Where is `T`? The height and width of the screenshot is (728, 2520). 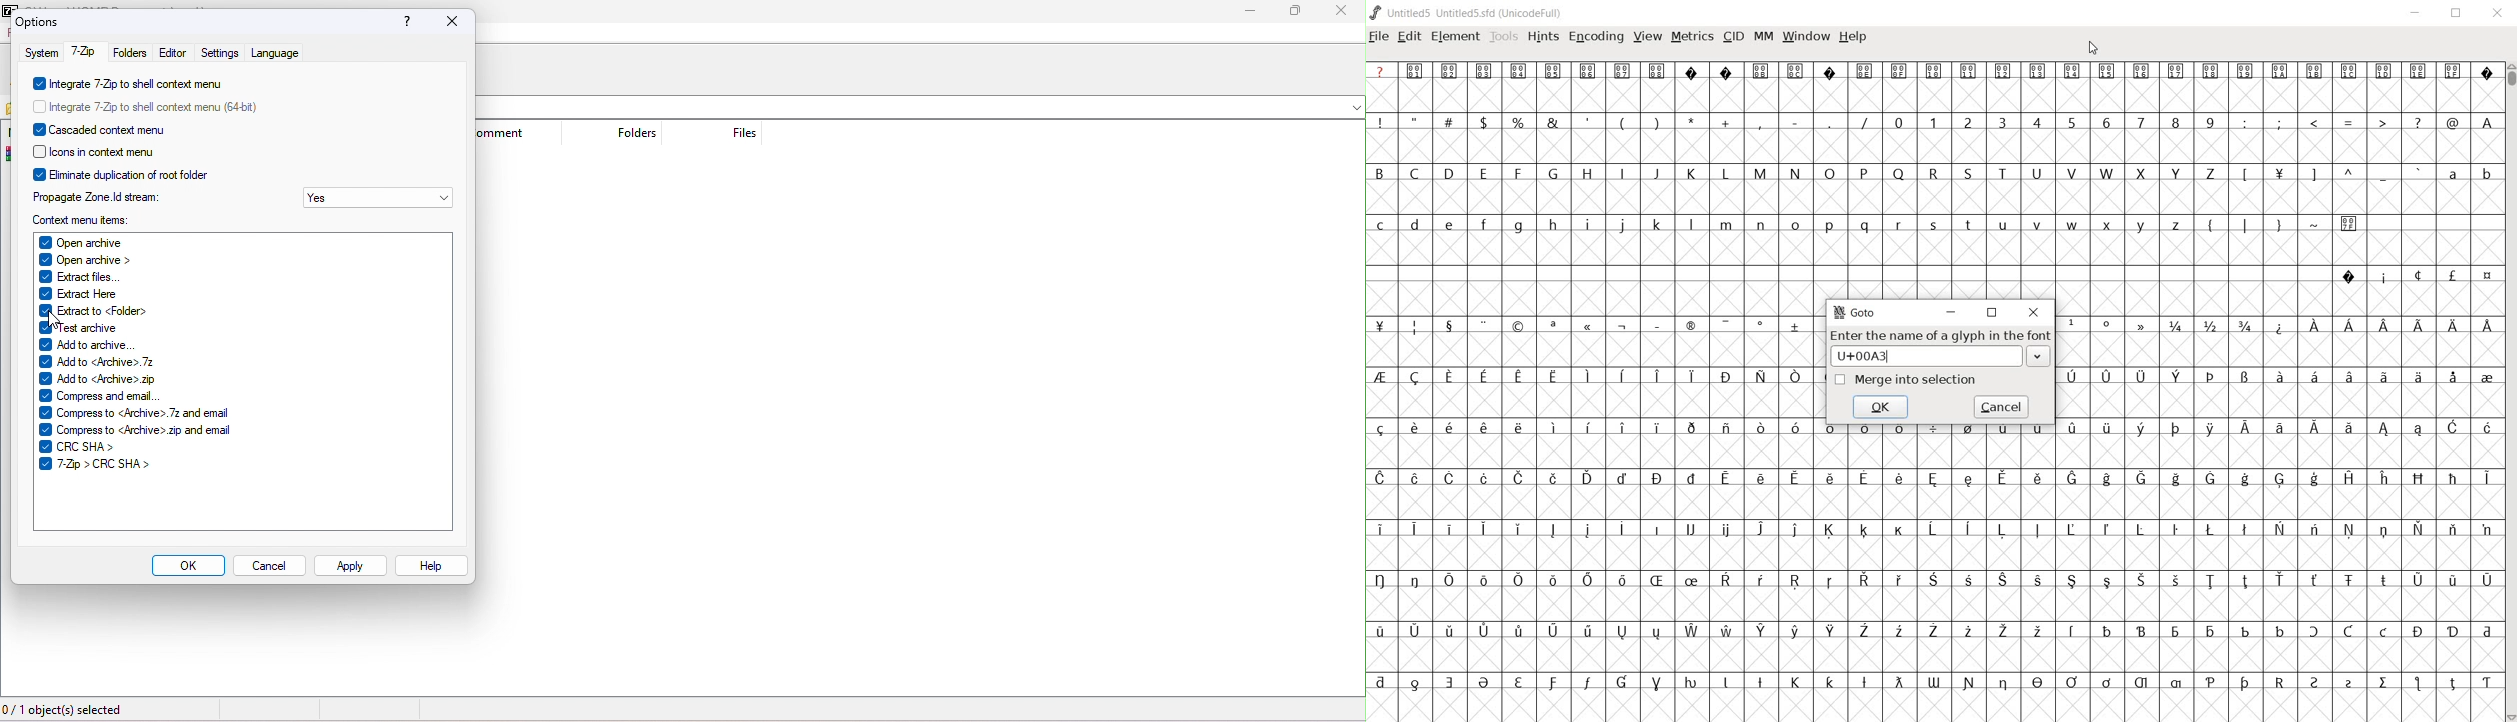 T is located at coordinates (2003, 172).